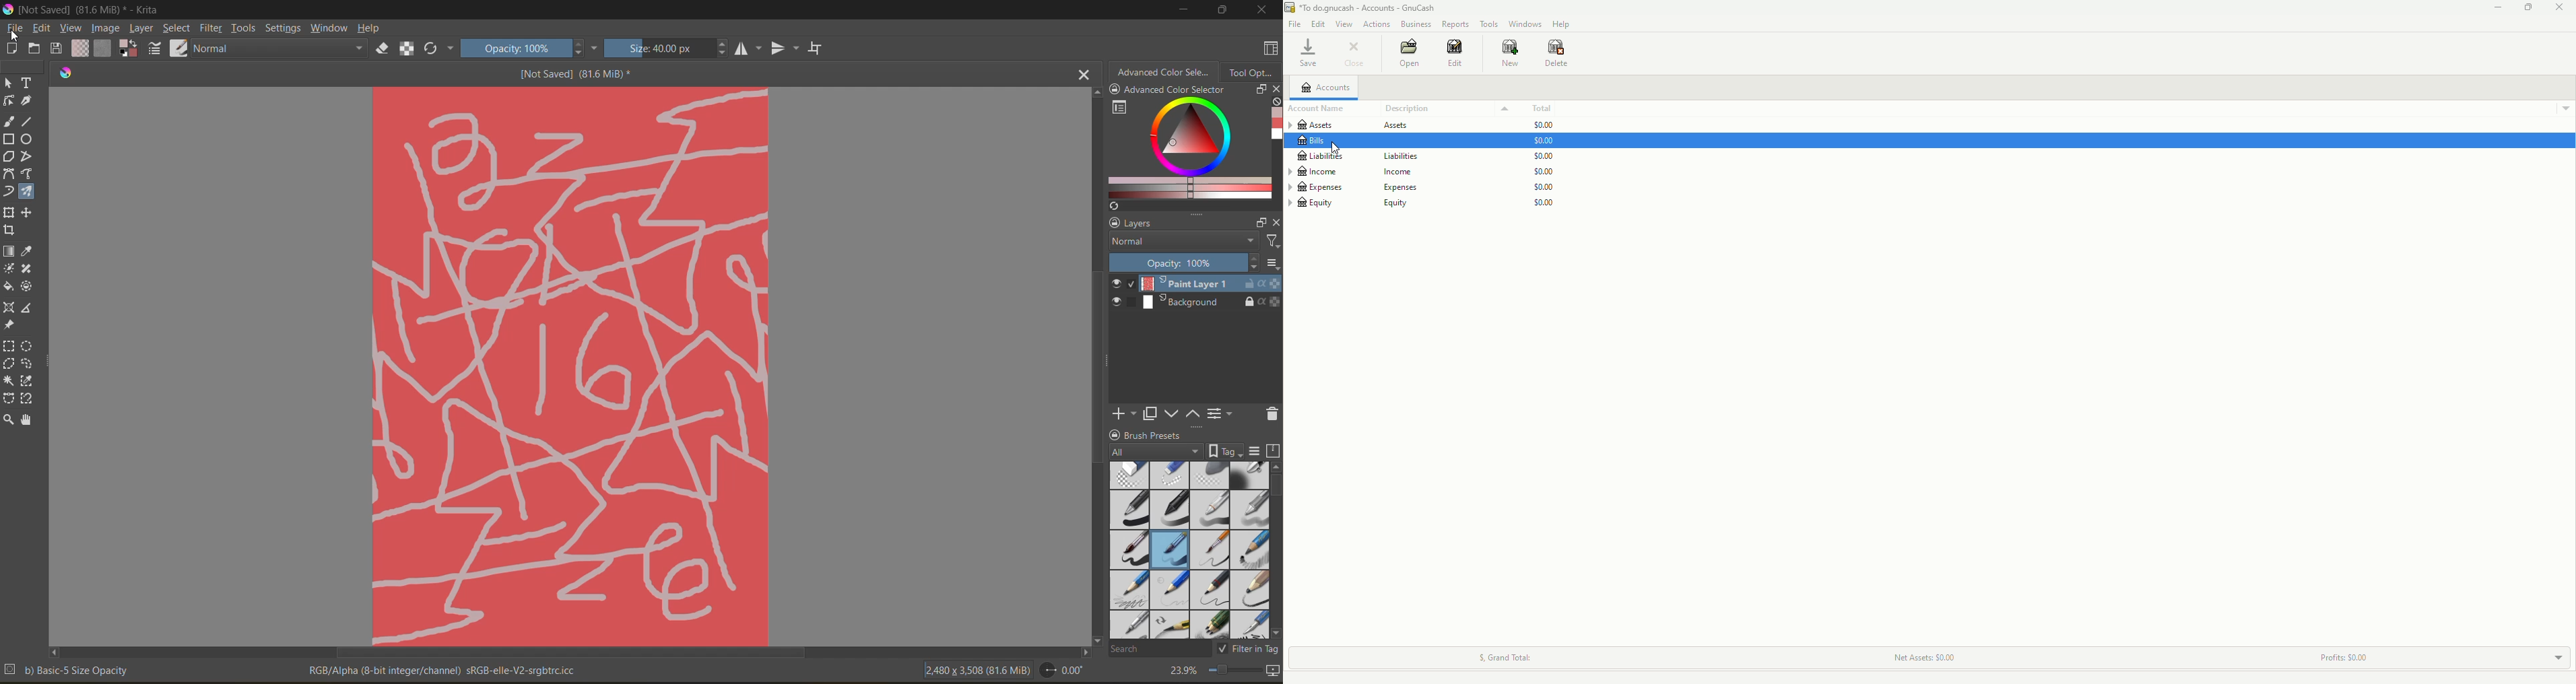 The width and height of the screenshot is (2576, 700). What do you see at coordinates (1547, 108) in the screenshot?
I see `Total` at bounding box center [1547, 108].